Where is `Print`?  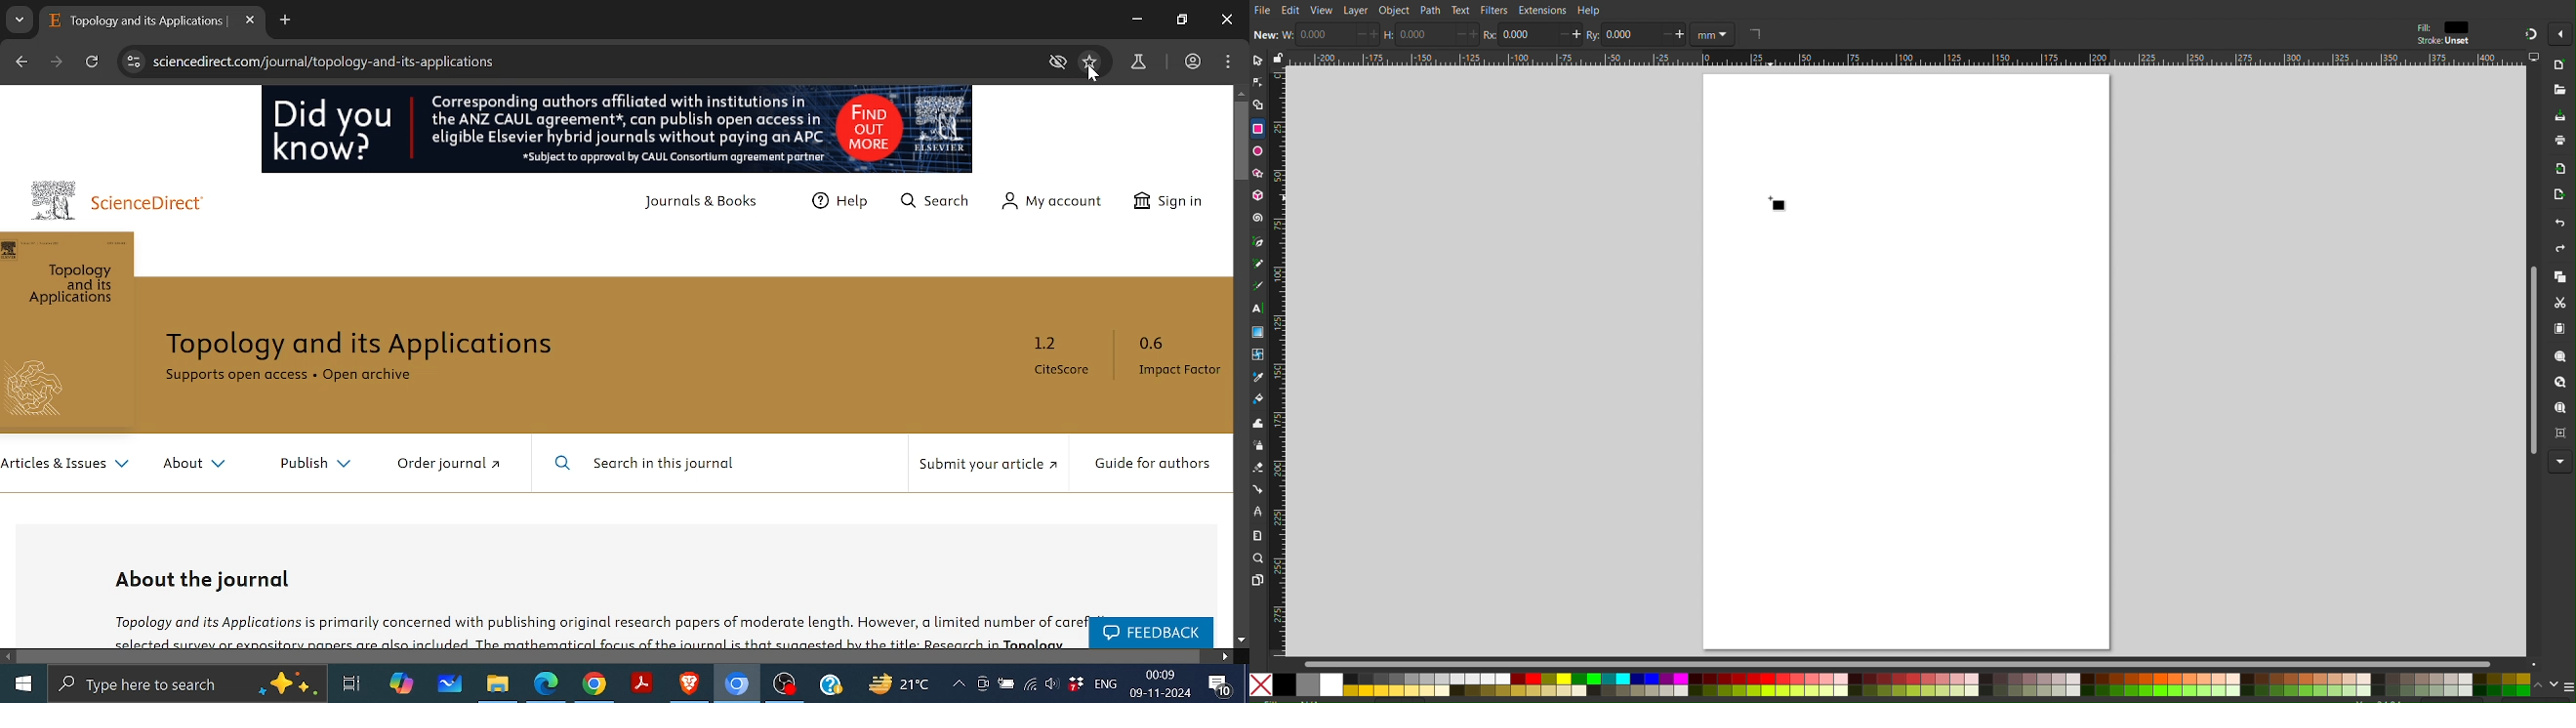
Print is located at coordinates (2557, 144).